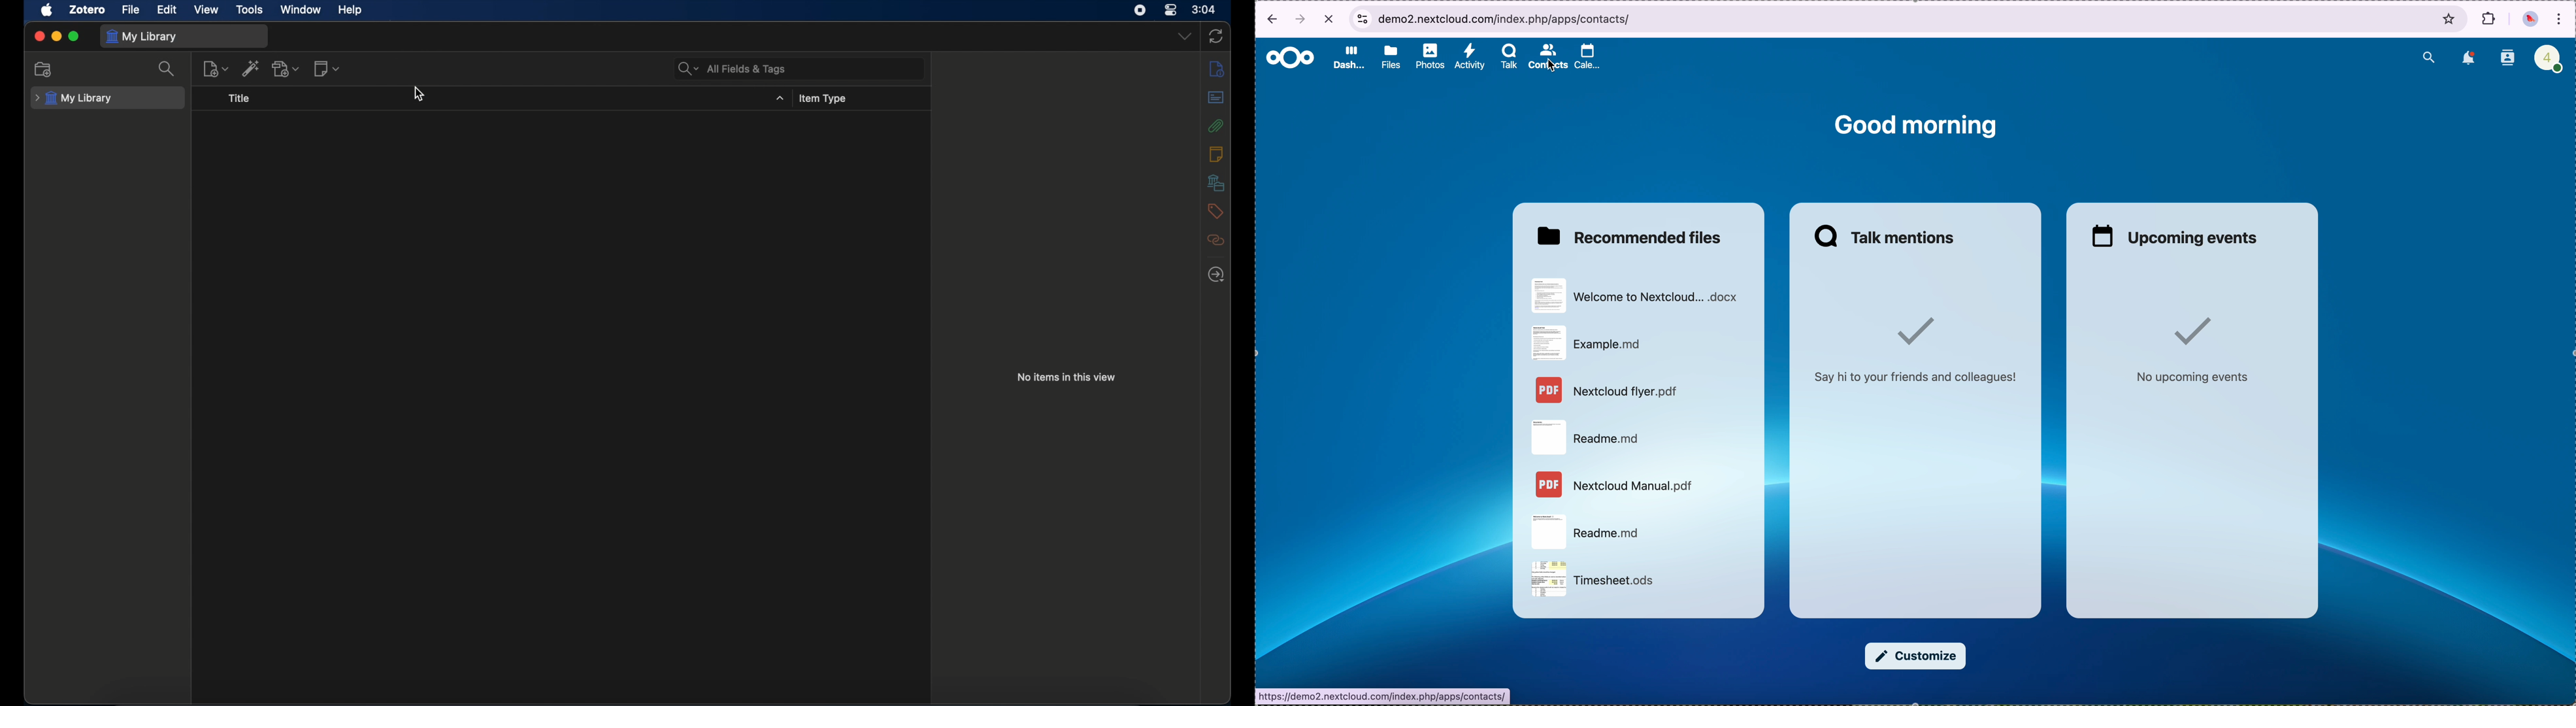  What do you see at coordinates (89, 10) in the screenshot?
I see `zotero` at bounding box center [89, 10].